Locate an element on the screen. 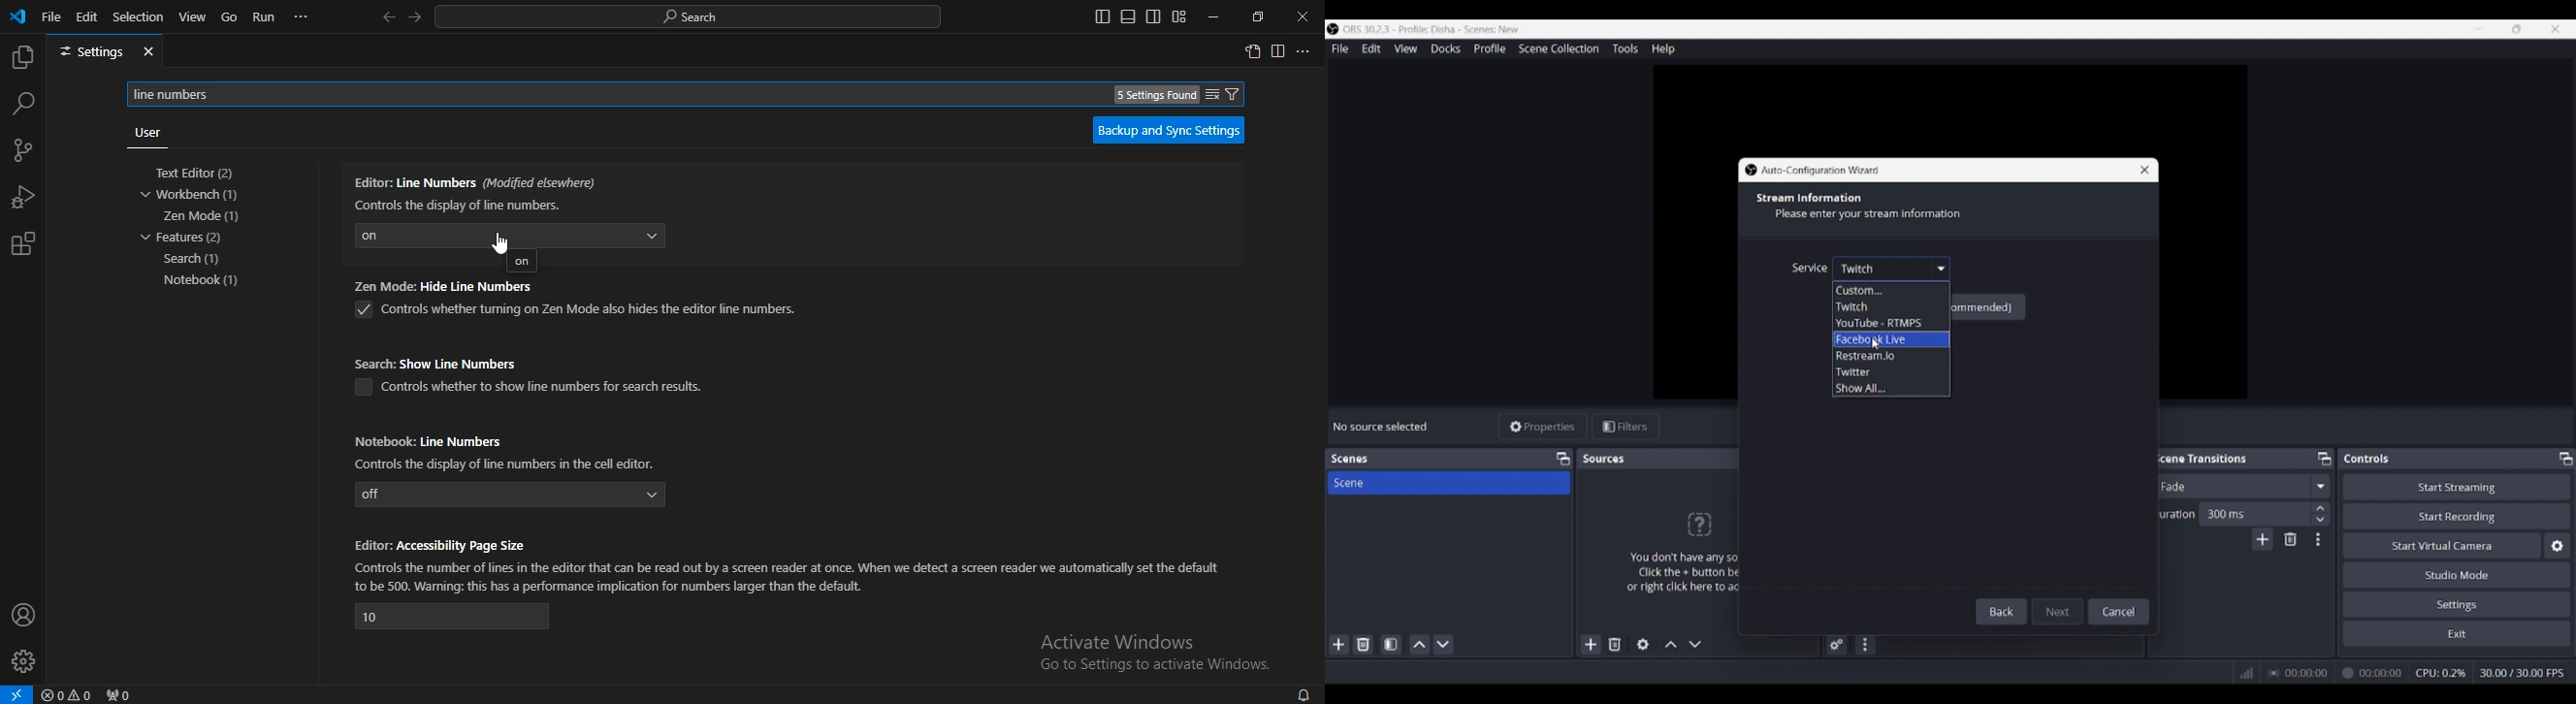 The height and width of the screenshot is (728, 2576). Panel title is located at coordinates (1605, 458).